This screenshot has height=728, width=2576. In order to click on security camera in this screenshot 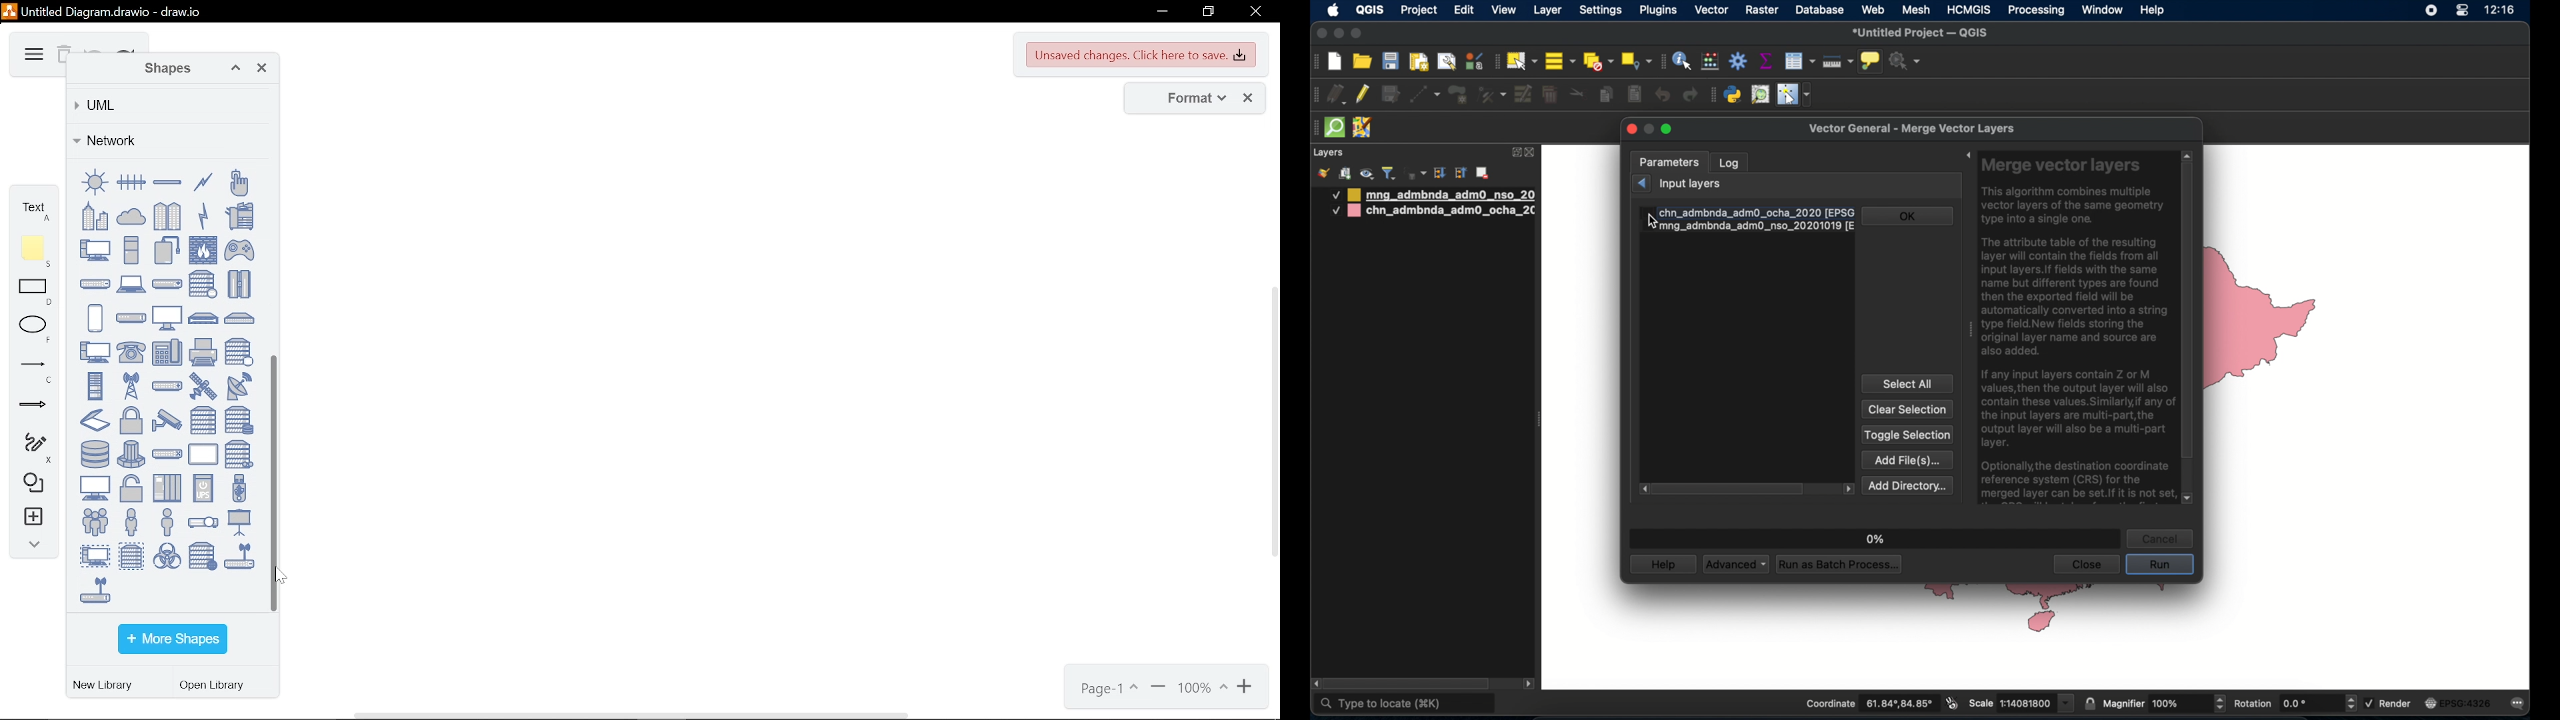, I will do `click(167, 420)`.